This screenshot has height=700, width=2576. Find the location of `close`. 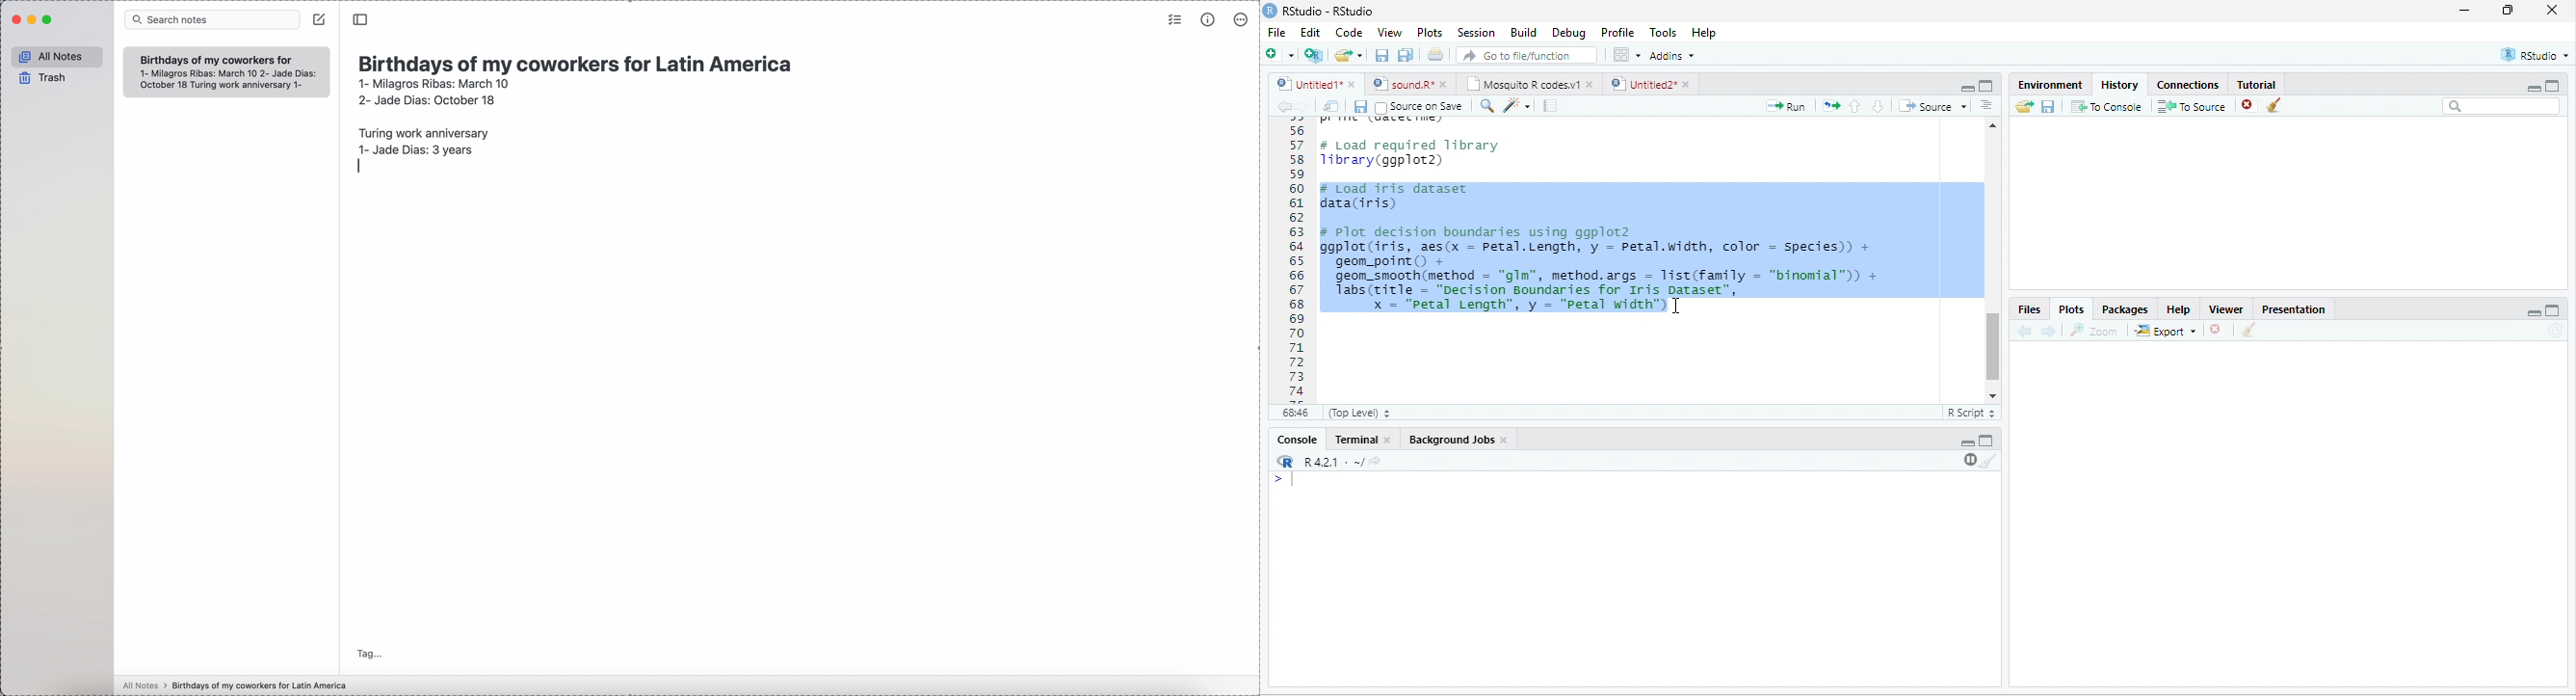

close is located at coordinates (1389, 441).